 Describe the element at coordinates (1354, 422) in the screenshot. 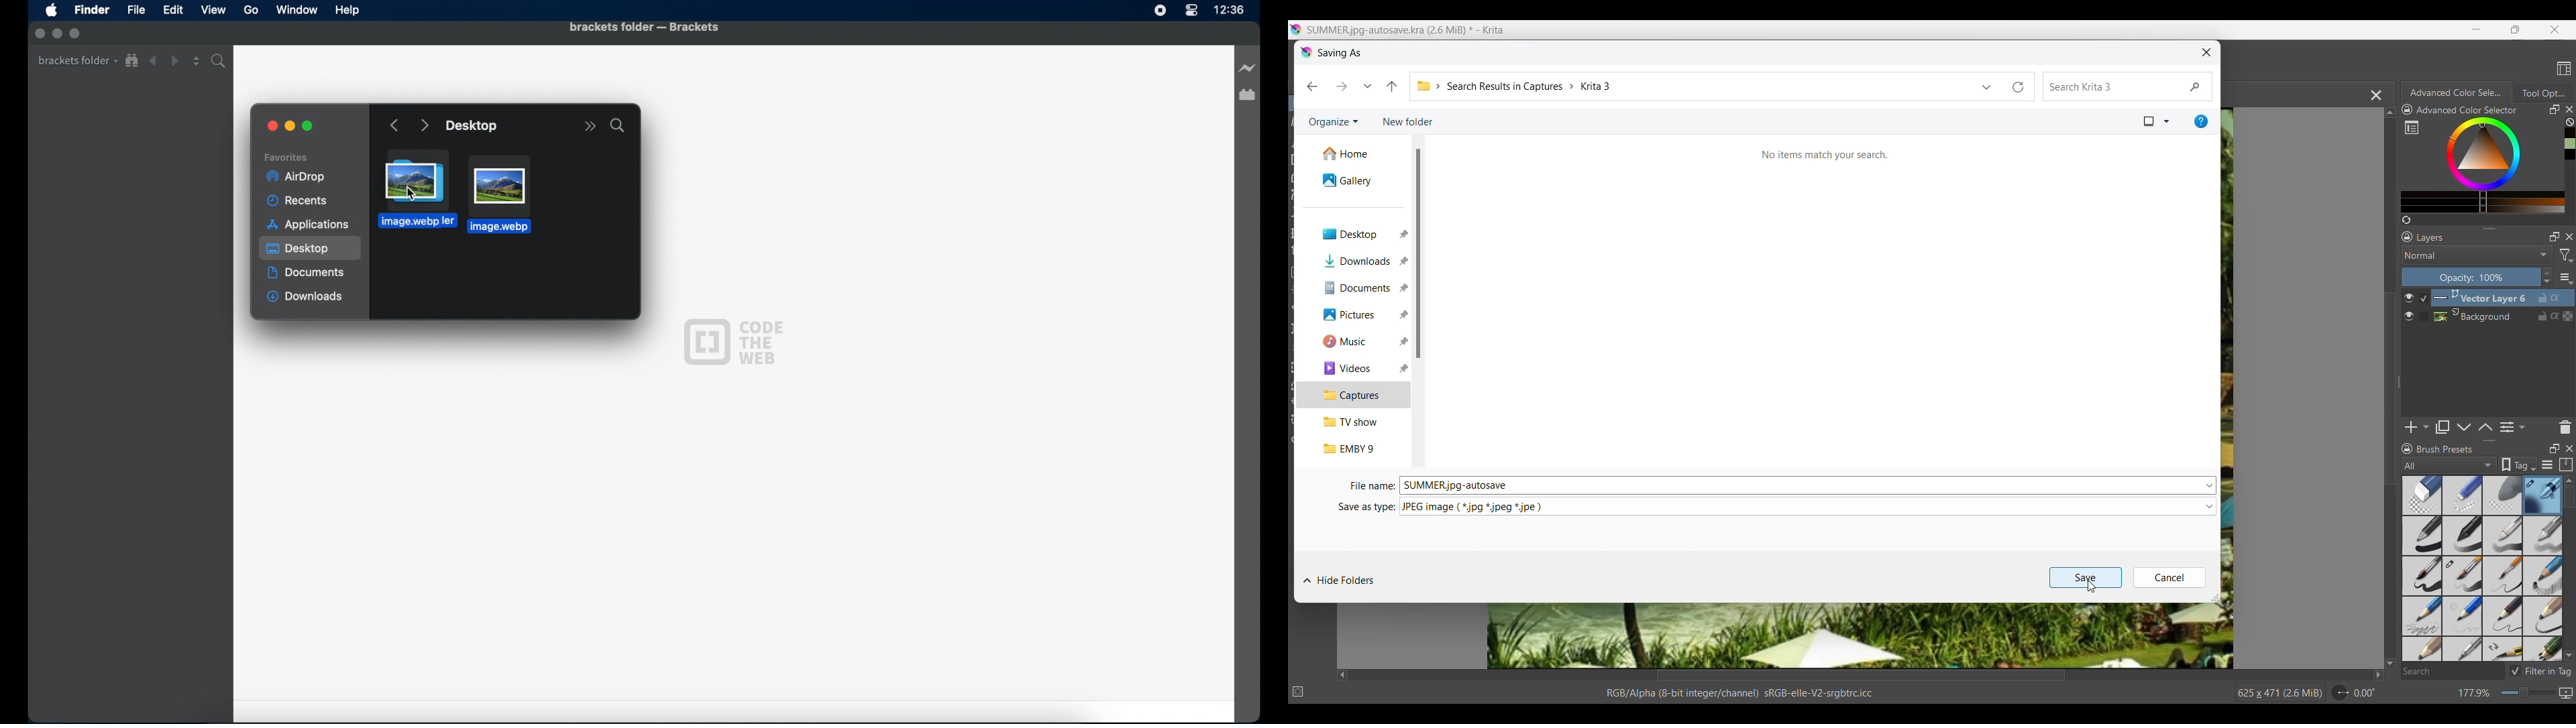

I see `TV show folder` at that location.